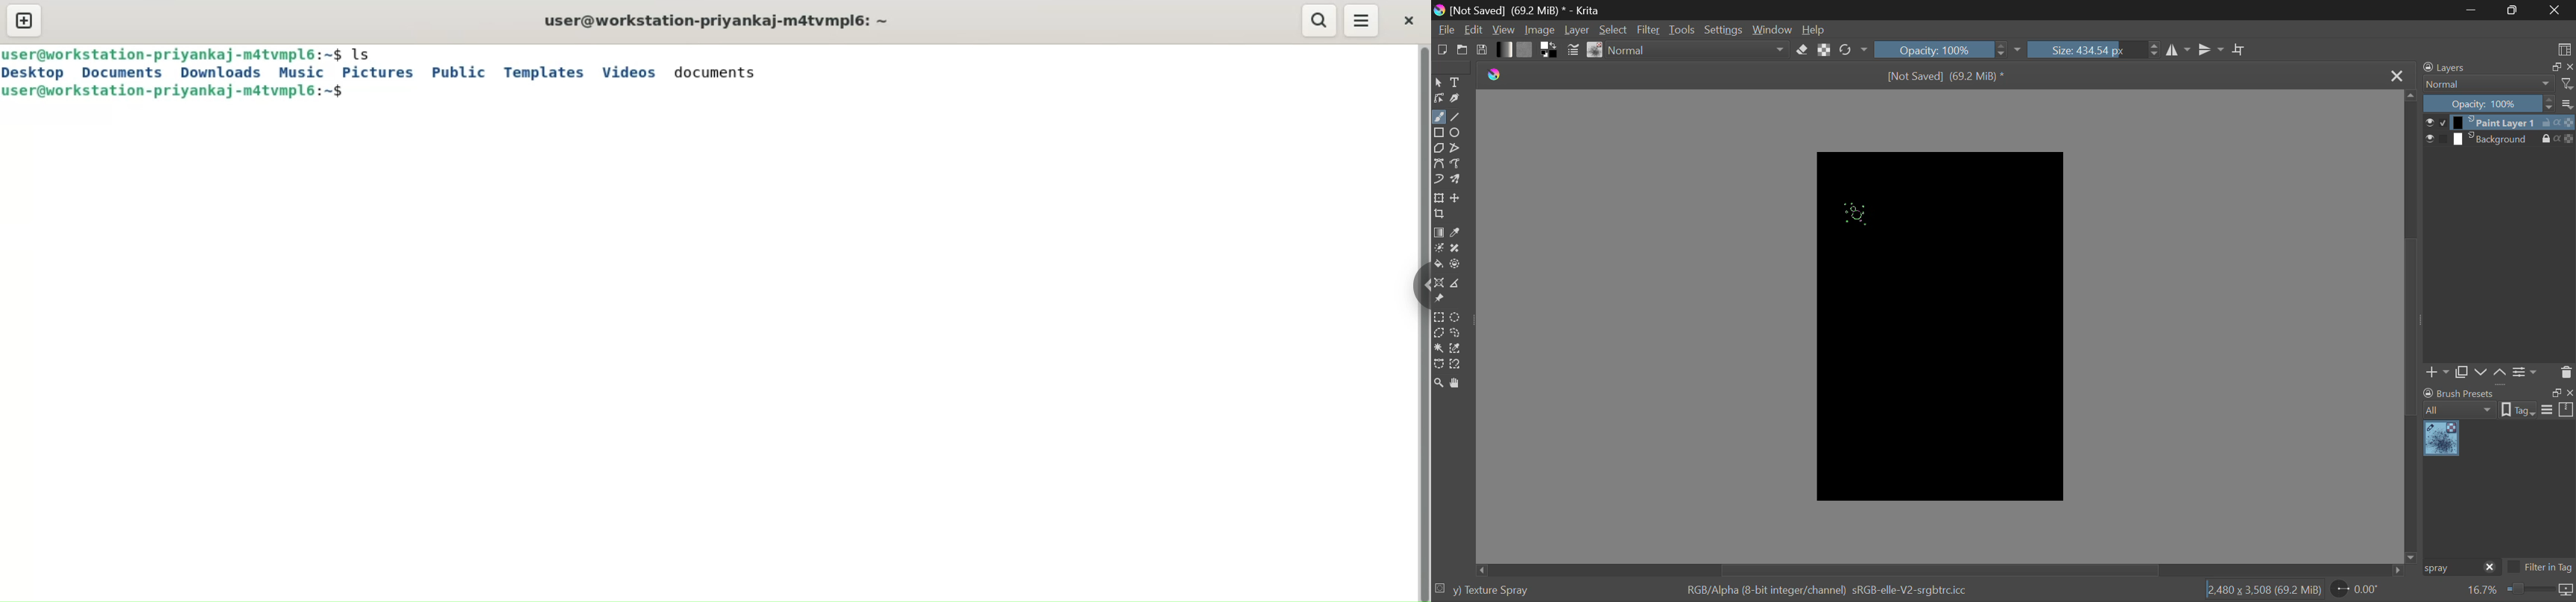  What do you see at coordinates (2211, 49) in the screenshot?
I see `Horizontal Mirror Flip` at bounding box center [2211, 49].